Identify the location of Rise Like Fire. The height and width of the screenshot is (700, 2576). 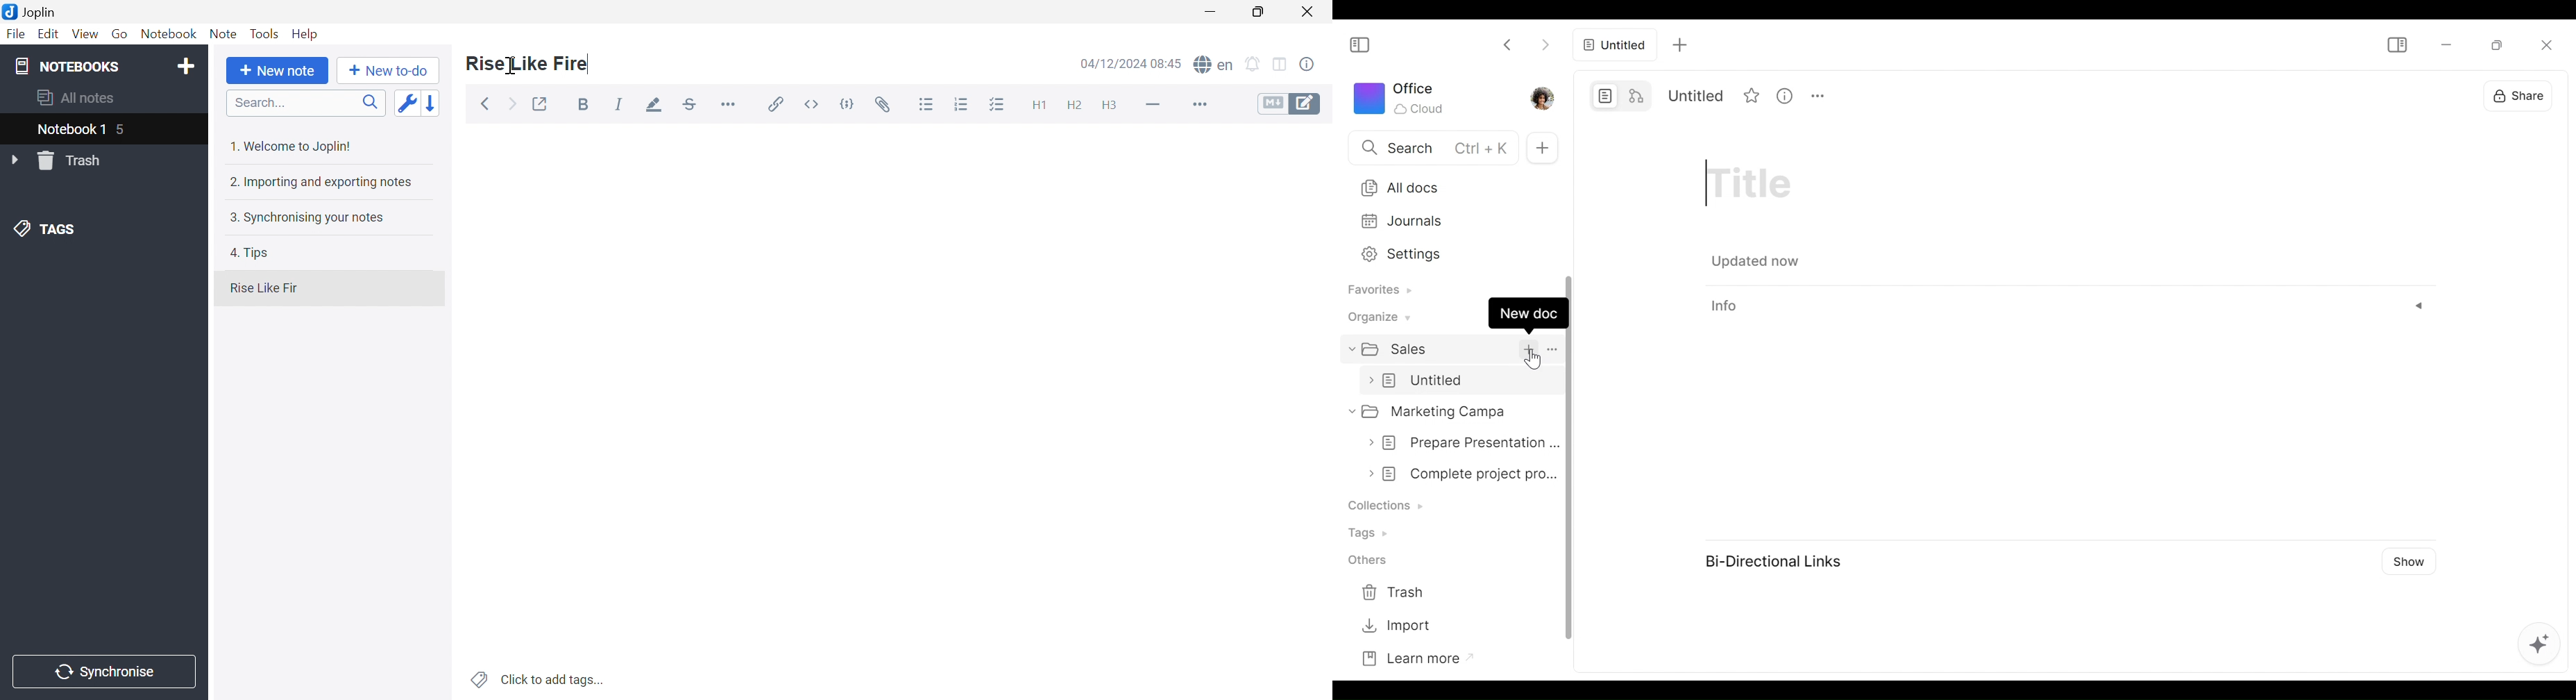
(524, 63).